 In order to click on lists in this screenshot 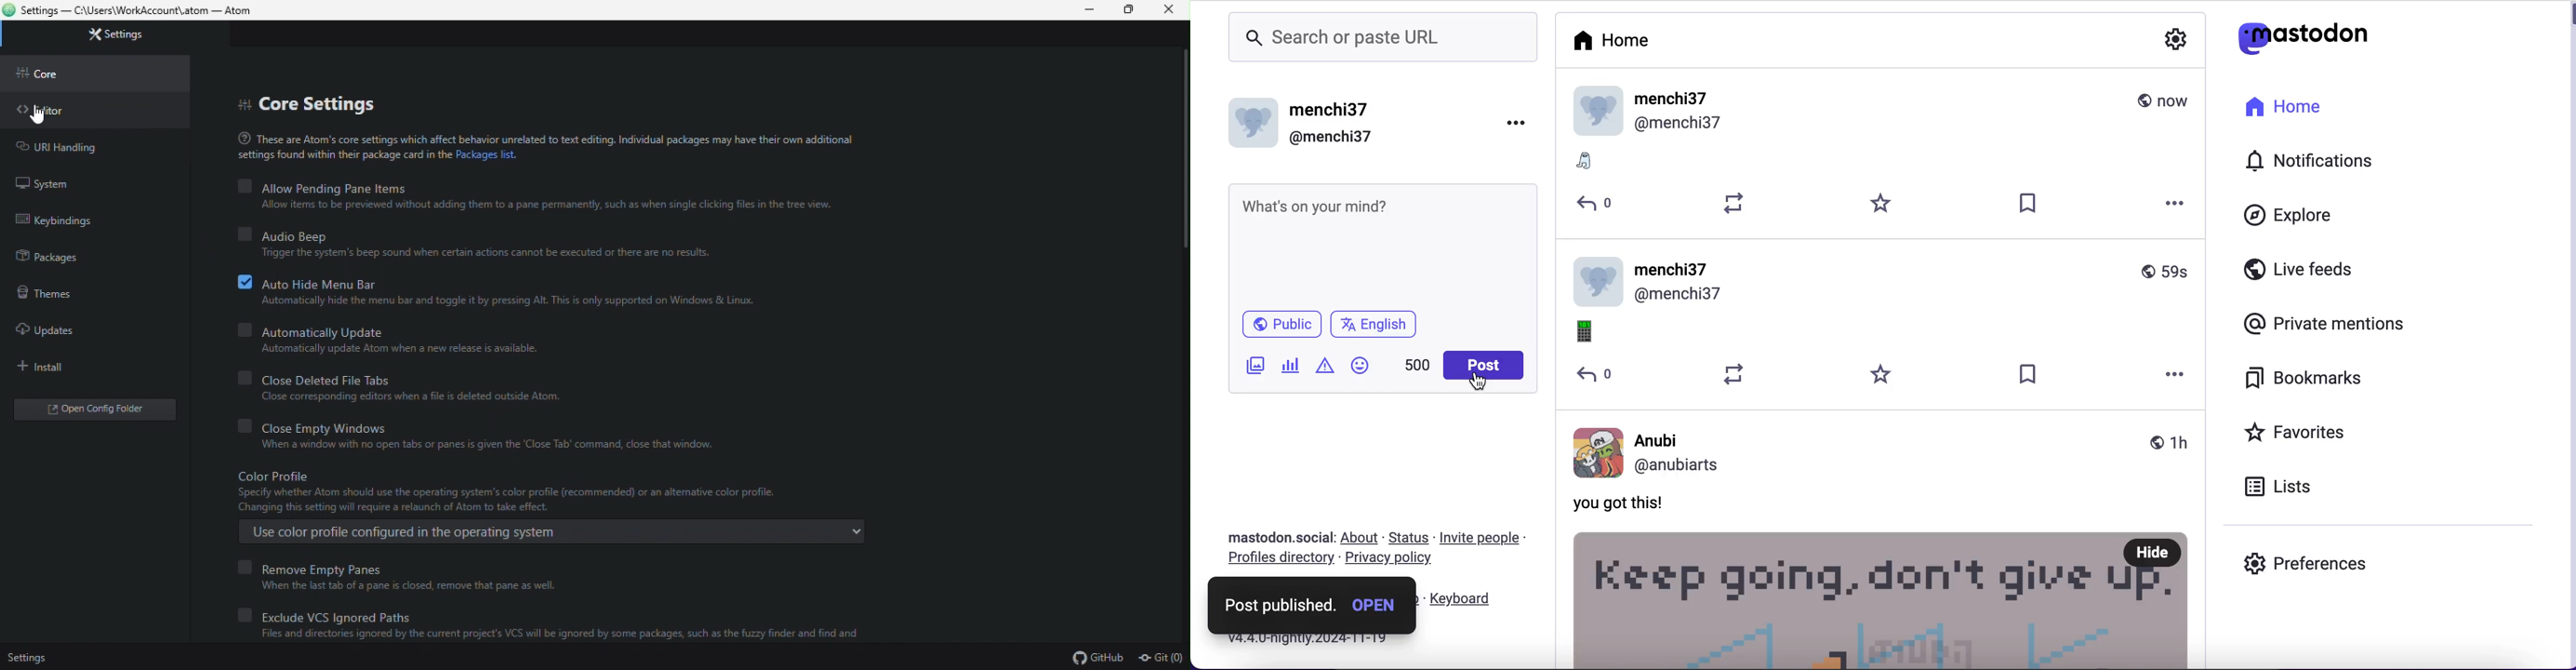, I will do `click(2281, 487)`.